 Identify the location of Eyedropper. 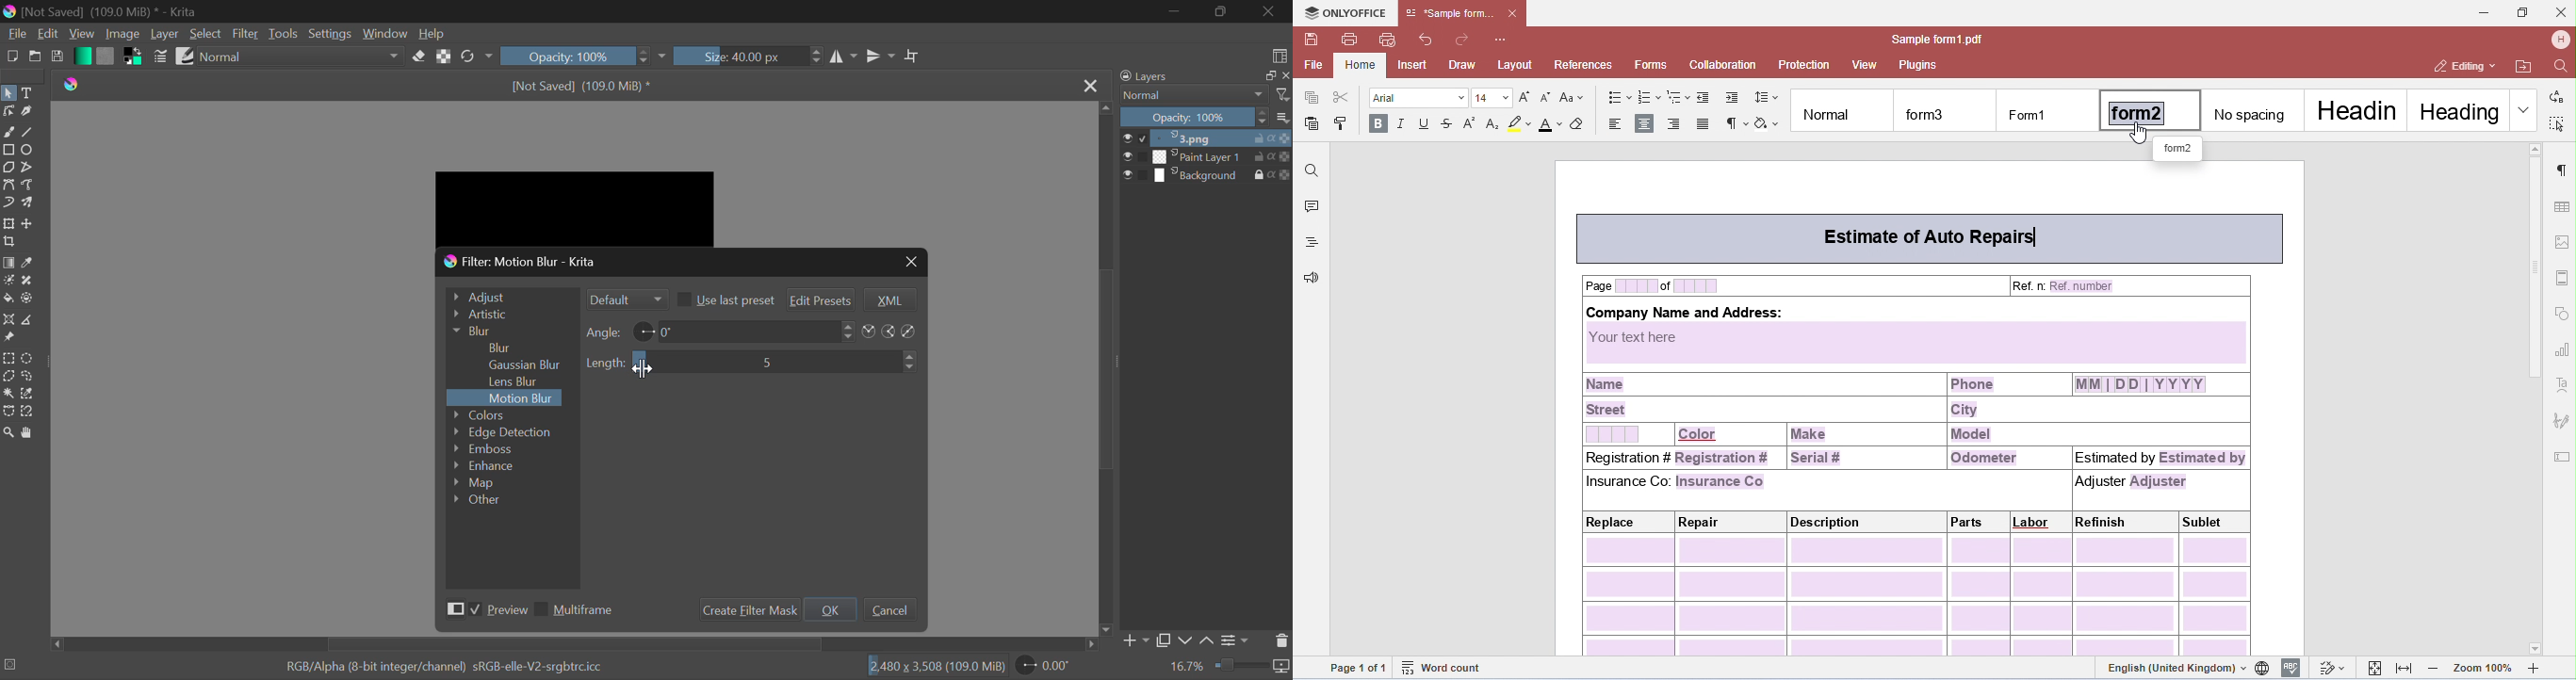
(30, 263).